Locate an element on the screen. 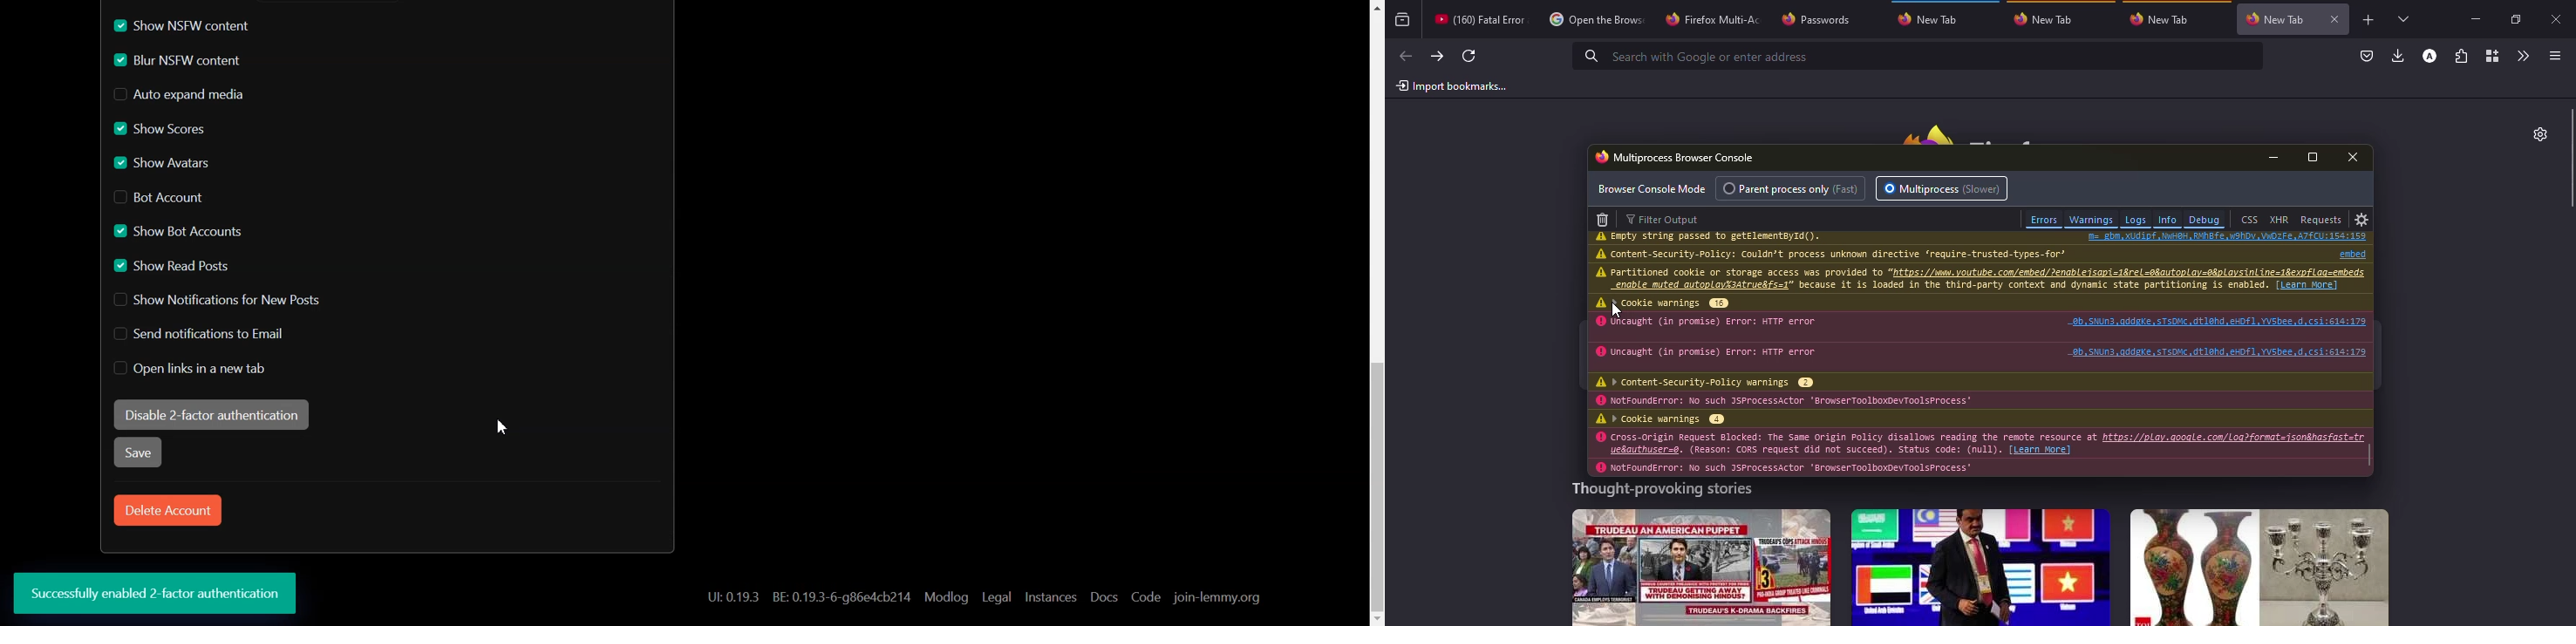  parent process is located at coordinates (1794, 188).